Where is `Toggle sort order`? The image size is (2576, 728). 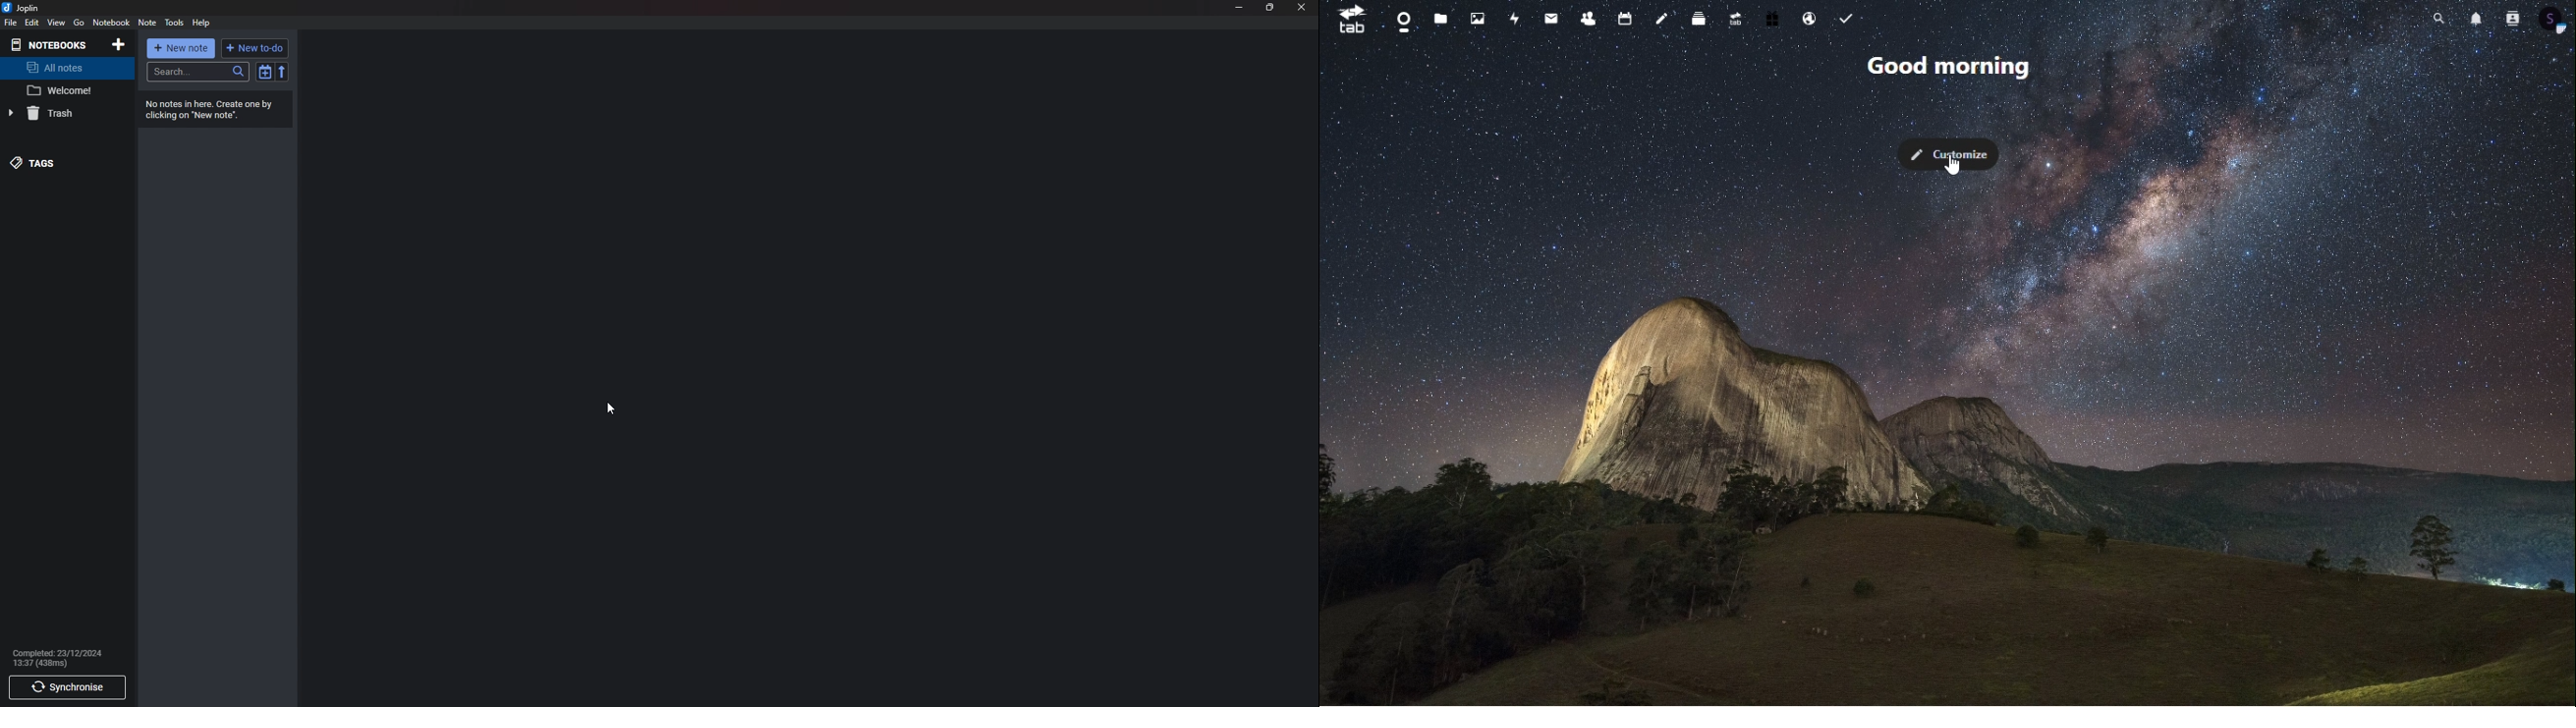 Toggle sort order is located at coordinates (263, 72).